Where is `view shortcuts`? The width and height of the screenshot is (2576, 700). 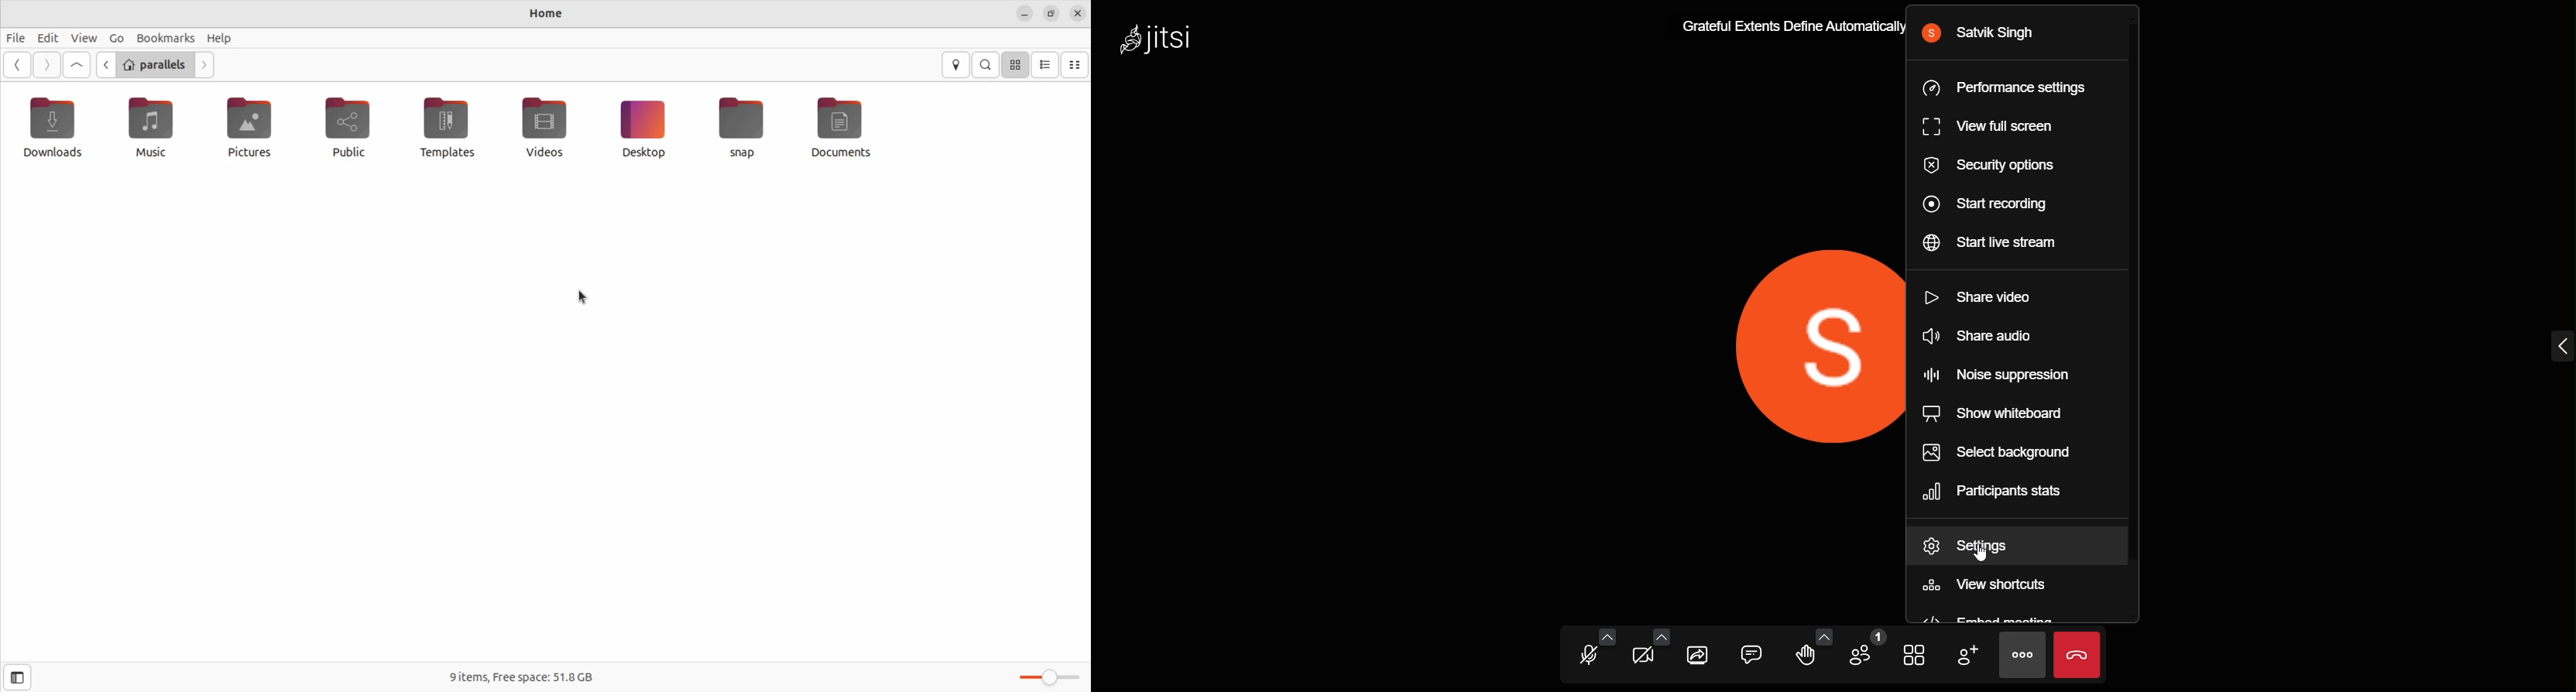 view shortcuts is located at coordinates (1992, 584).